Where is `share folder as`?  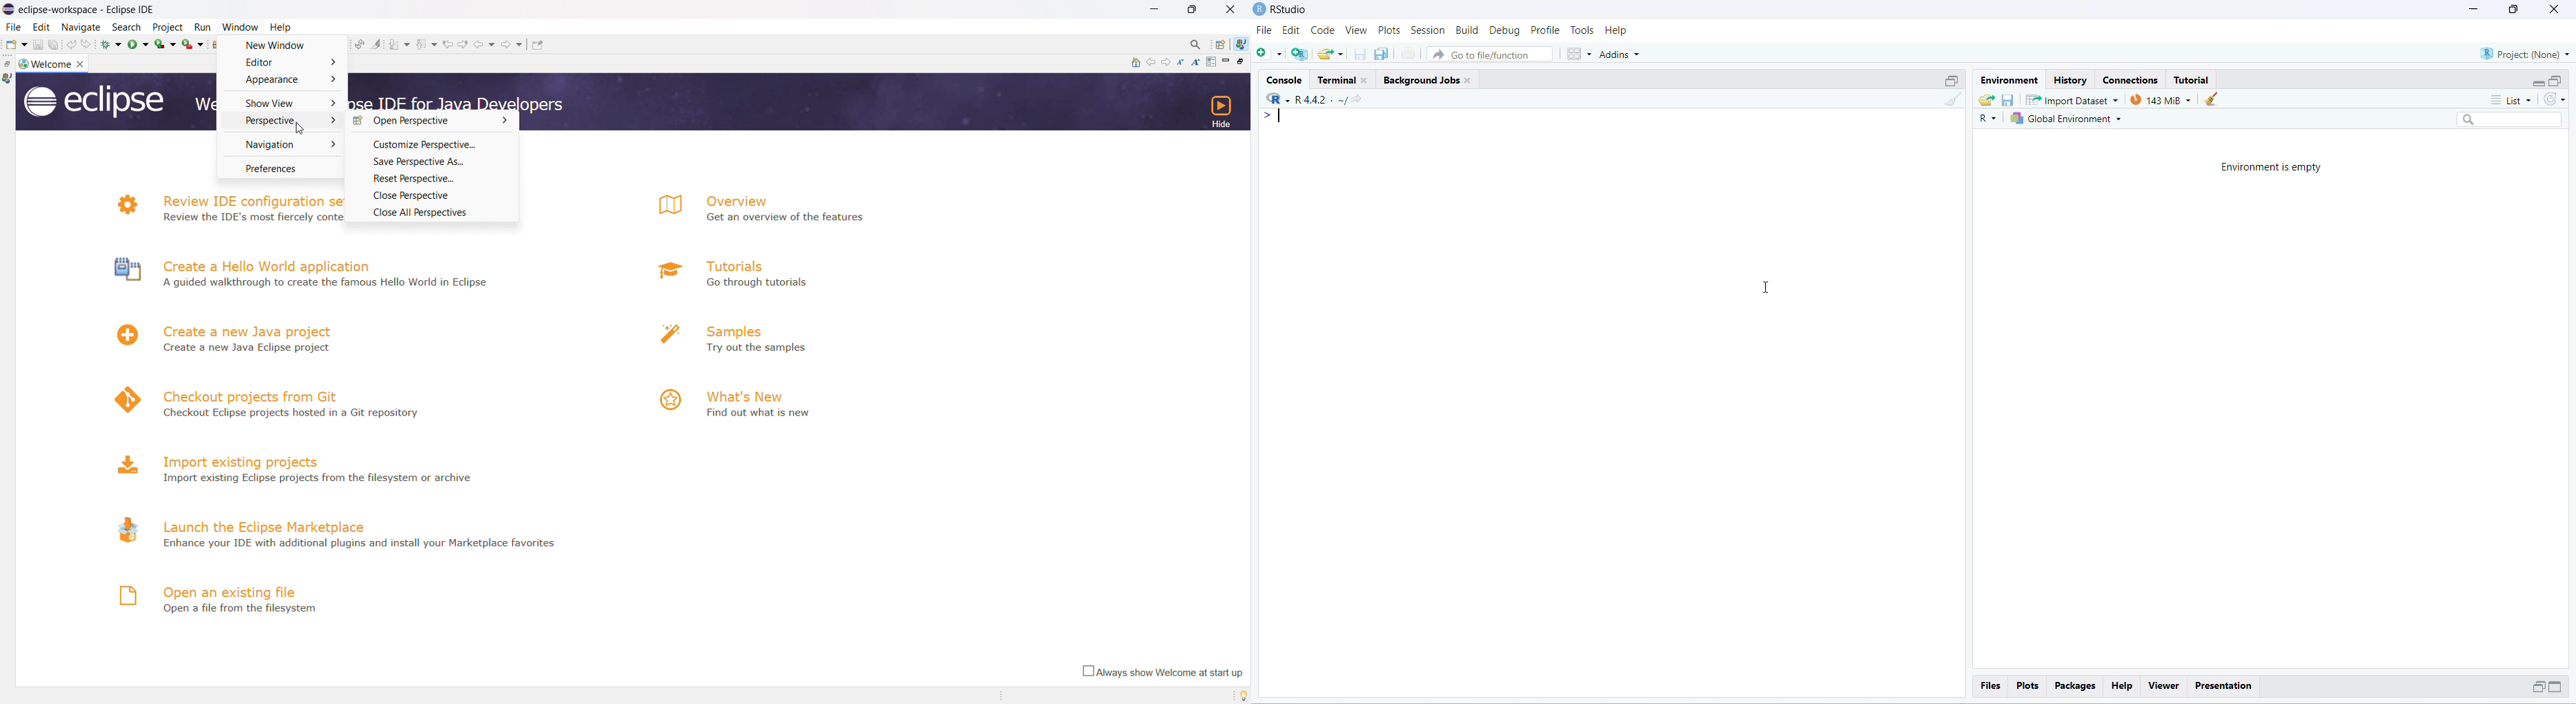 share folder as is located at coordinates (1332, 55).